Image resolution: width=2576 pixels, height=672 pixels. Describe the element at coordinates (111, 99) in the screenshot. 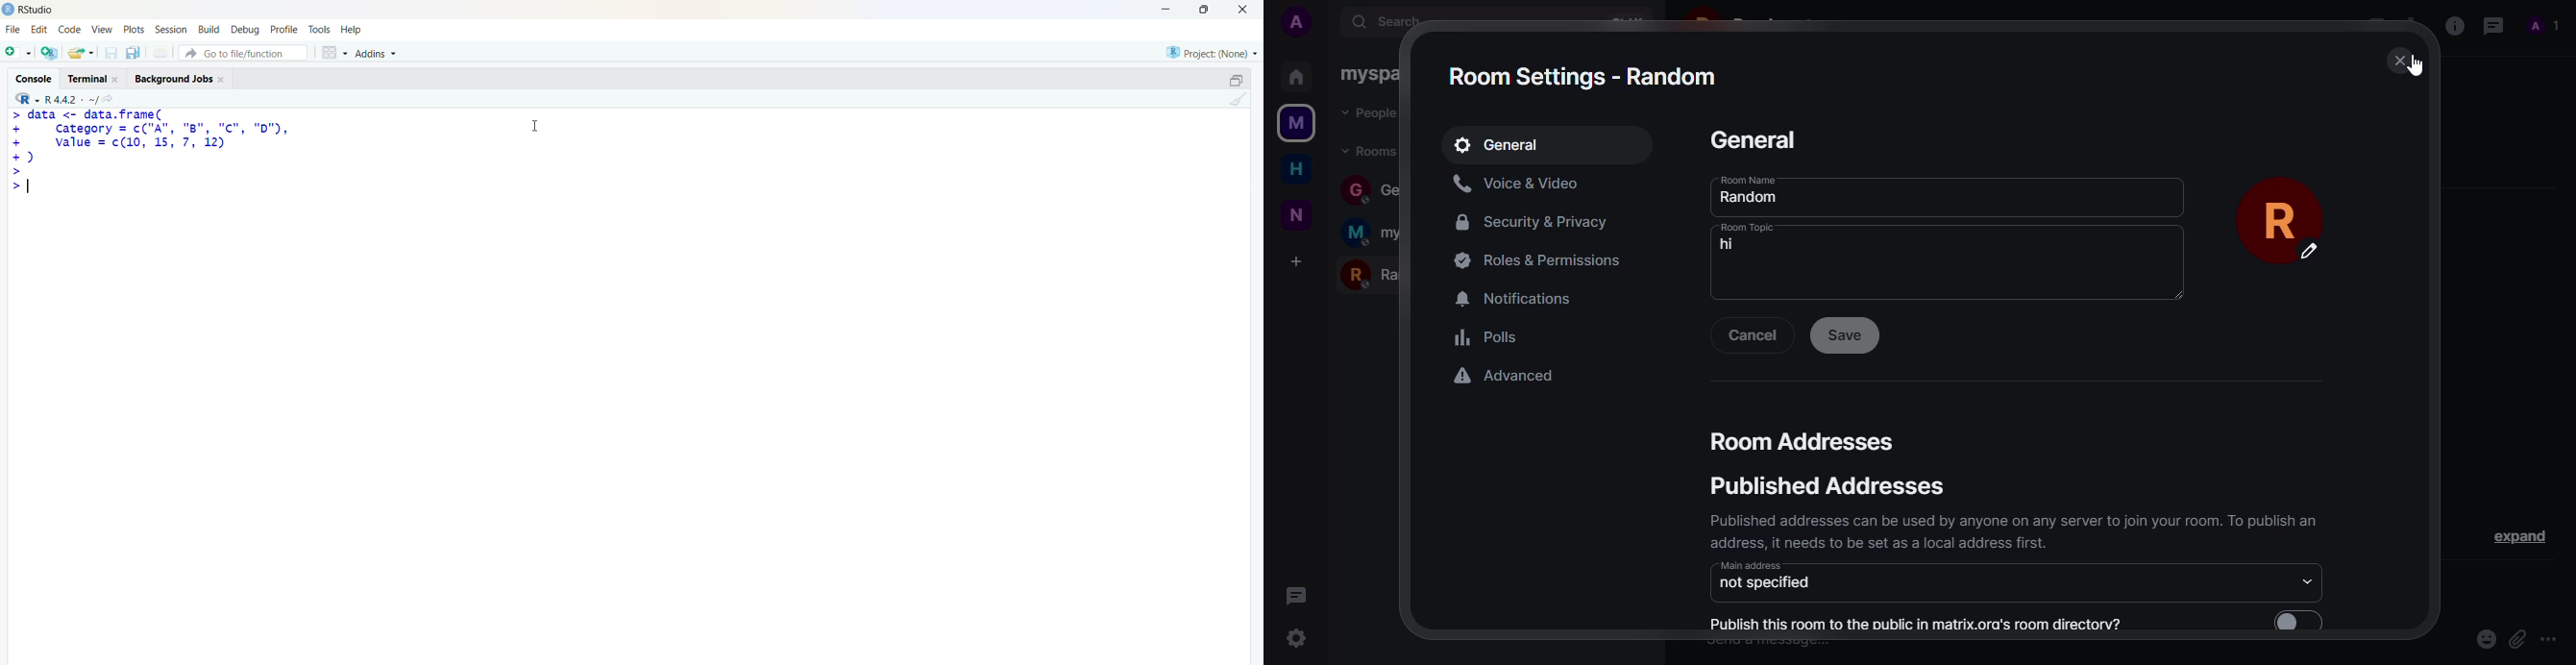

I see `go to directiory` at that location.